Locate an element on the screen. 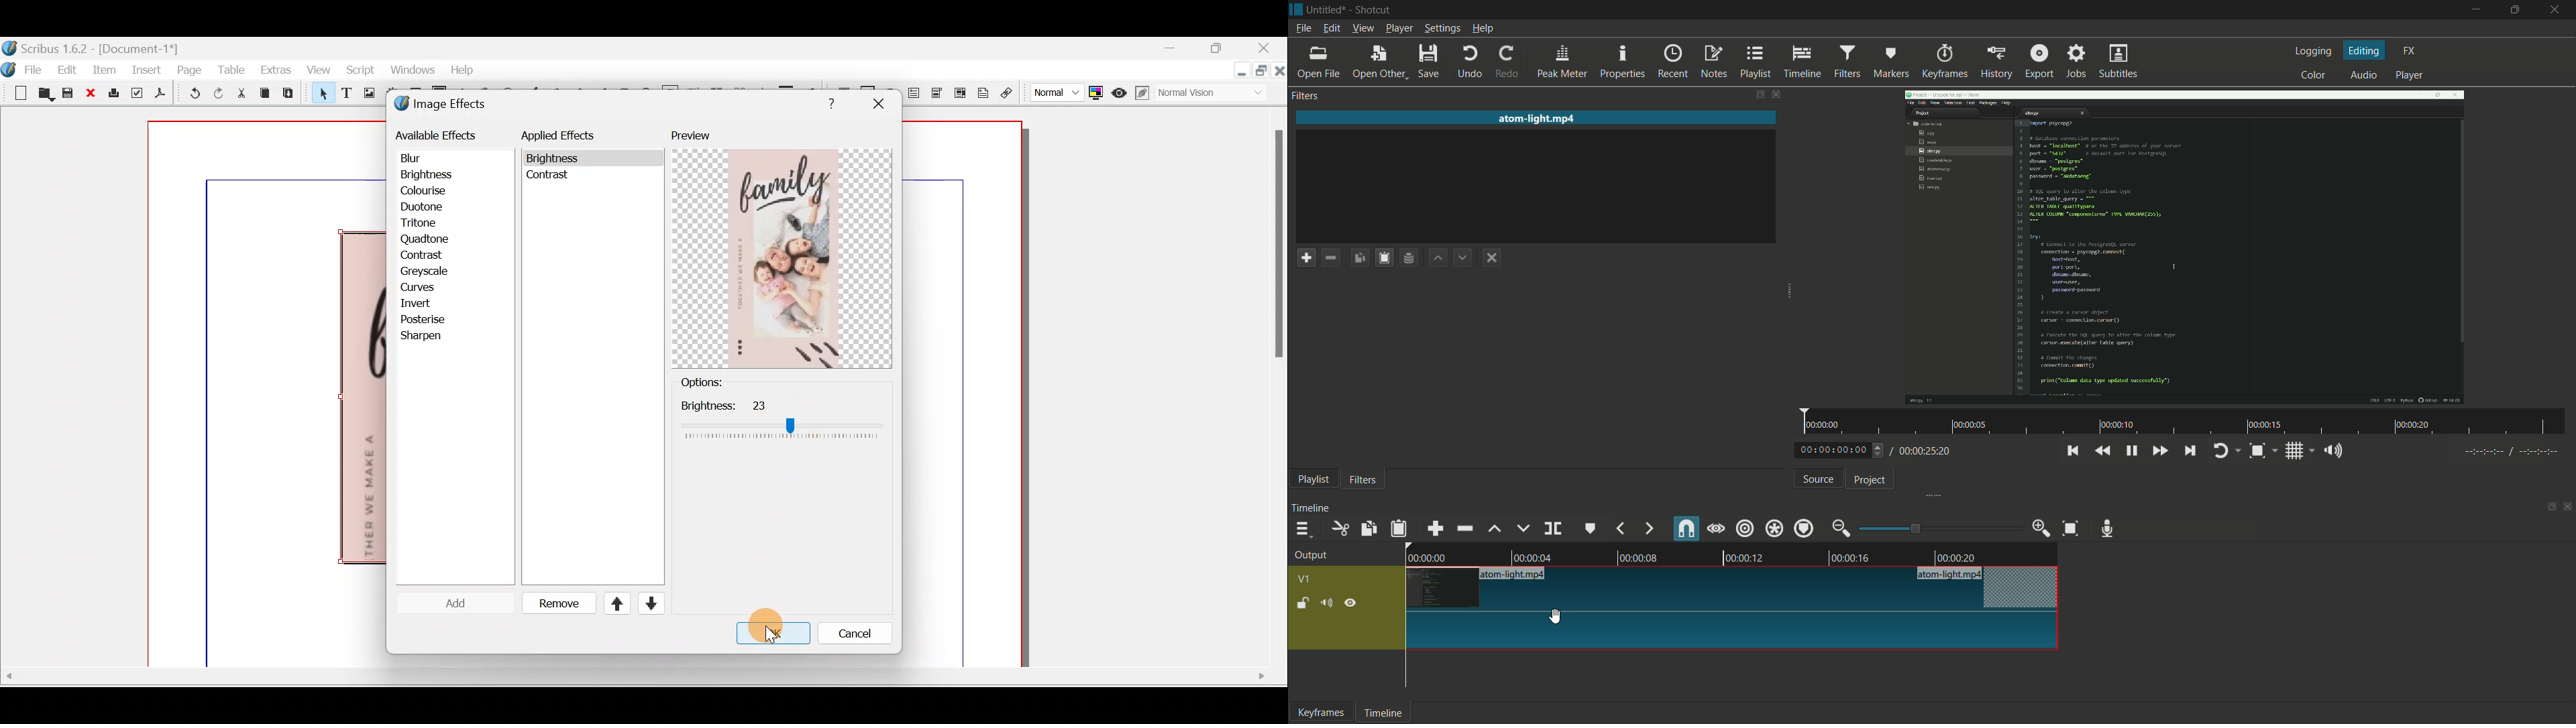 Image resolution: width=2576 pixels, height=728 pixels.  is located at coordinates (782, 419).